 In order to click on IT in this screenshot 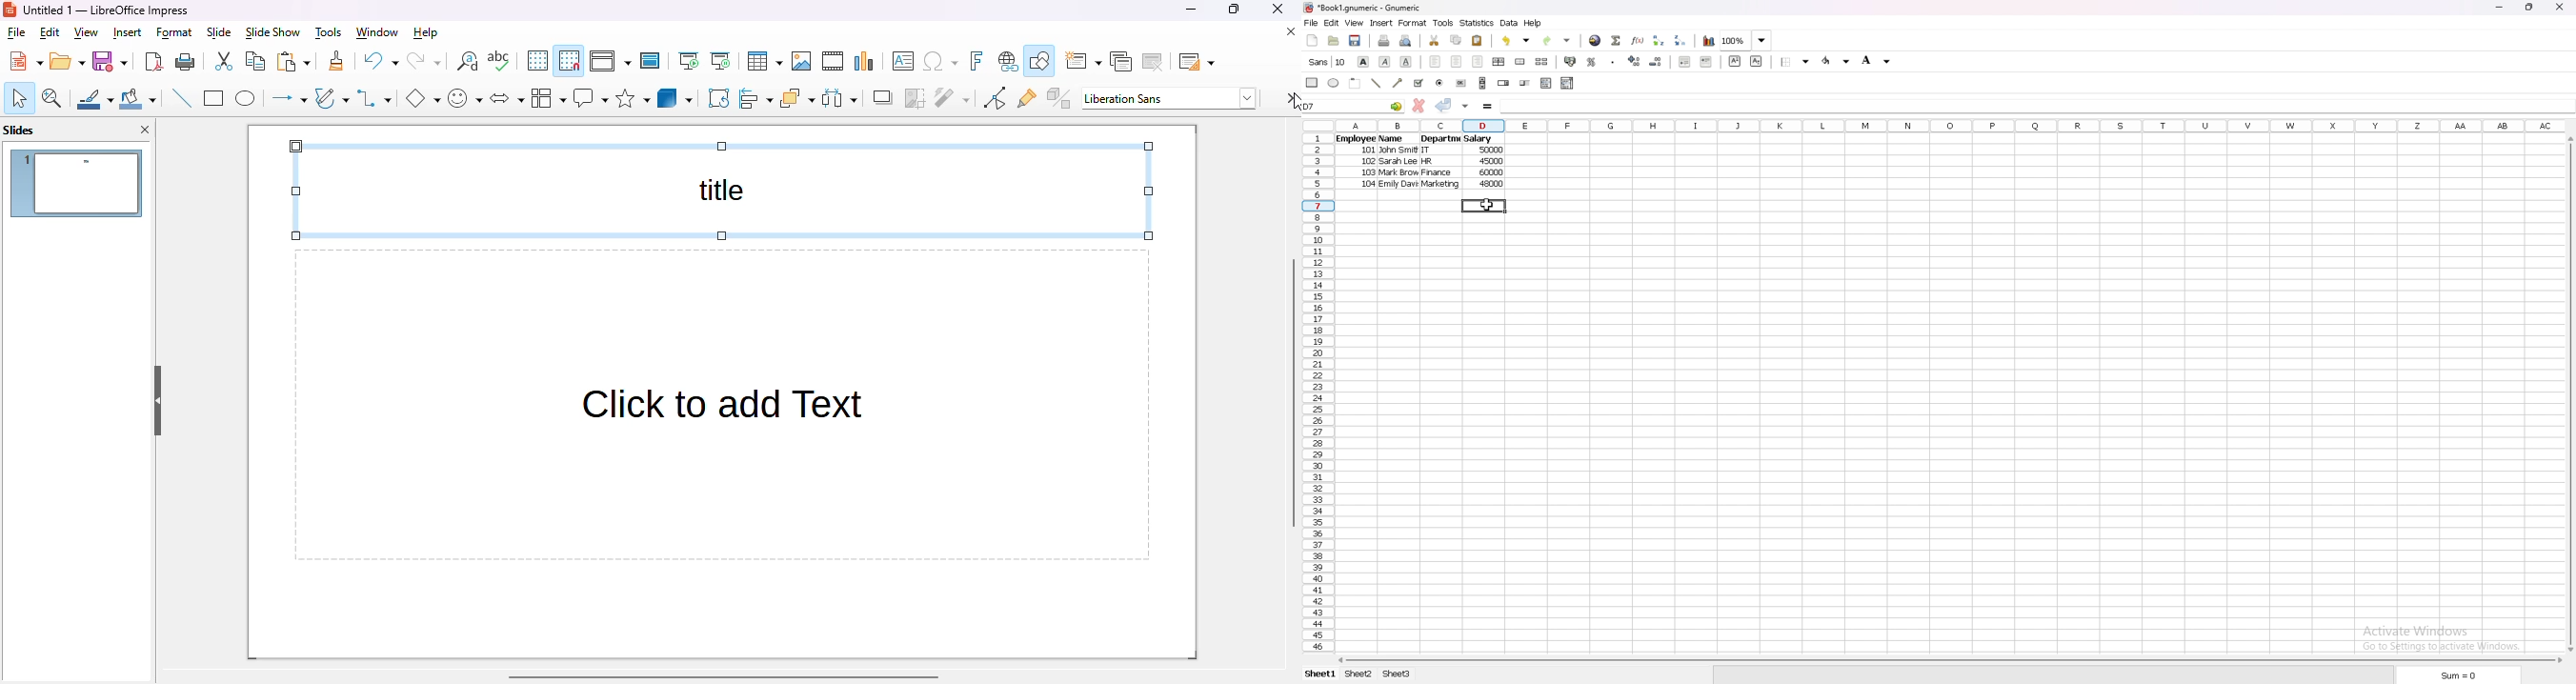, I will do `click(1434, 151)`.